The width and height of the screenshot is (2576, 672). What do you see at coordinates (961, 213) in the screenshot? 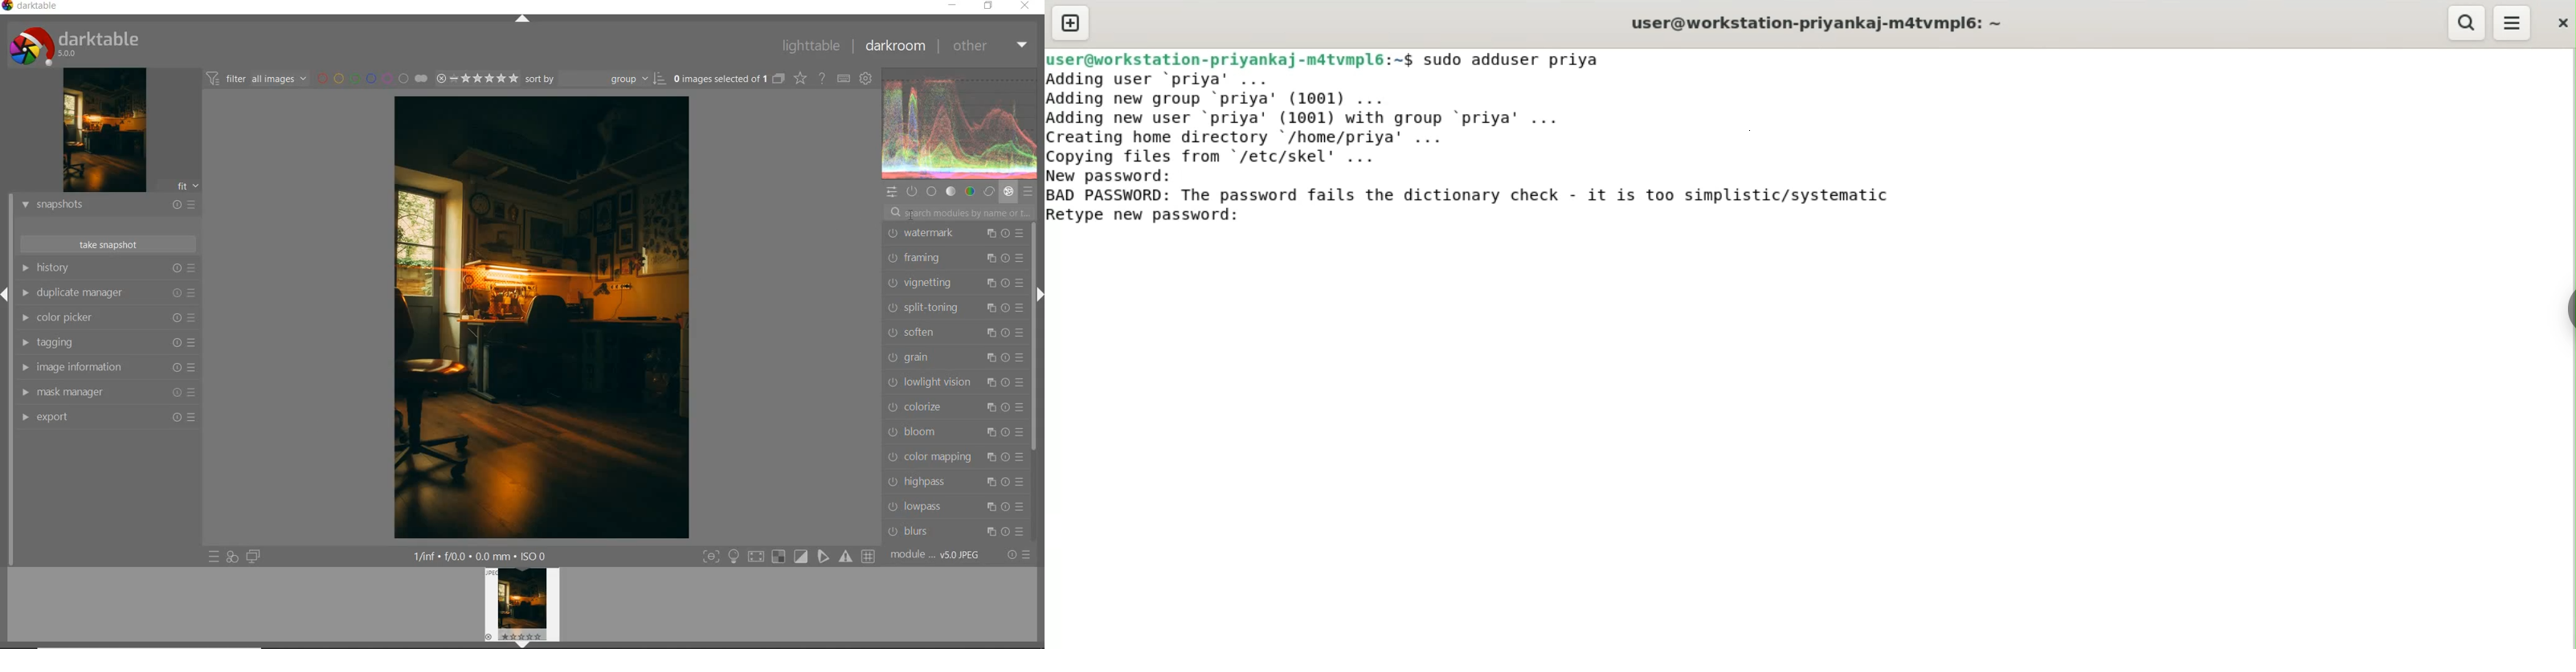
I see `search modules by name` at bounding box center [961, 213].